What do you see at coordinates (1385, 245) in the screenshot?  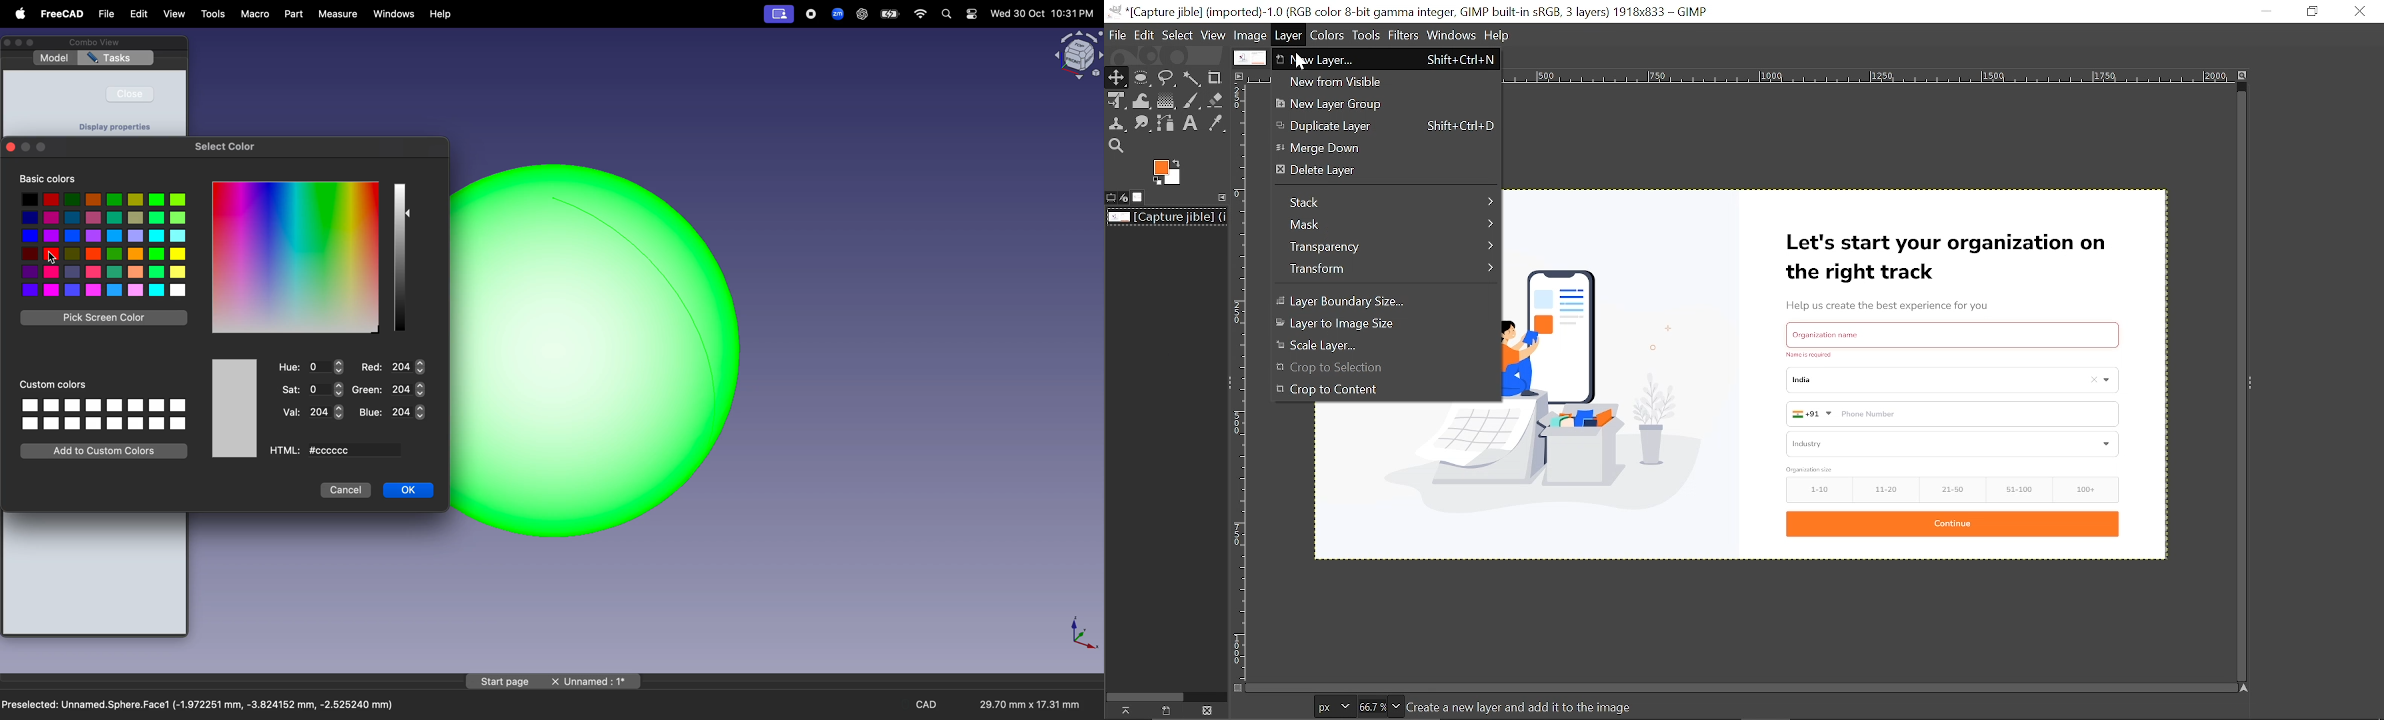 I see `Transparency` at bounding box center [1385, 245].